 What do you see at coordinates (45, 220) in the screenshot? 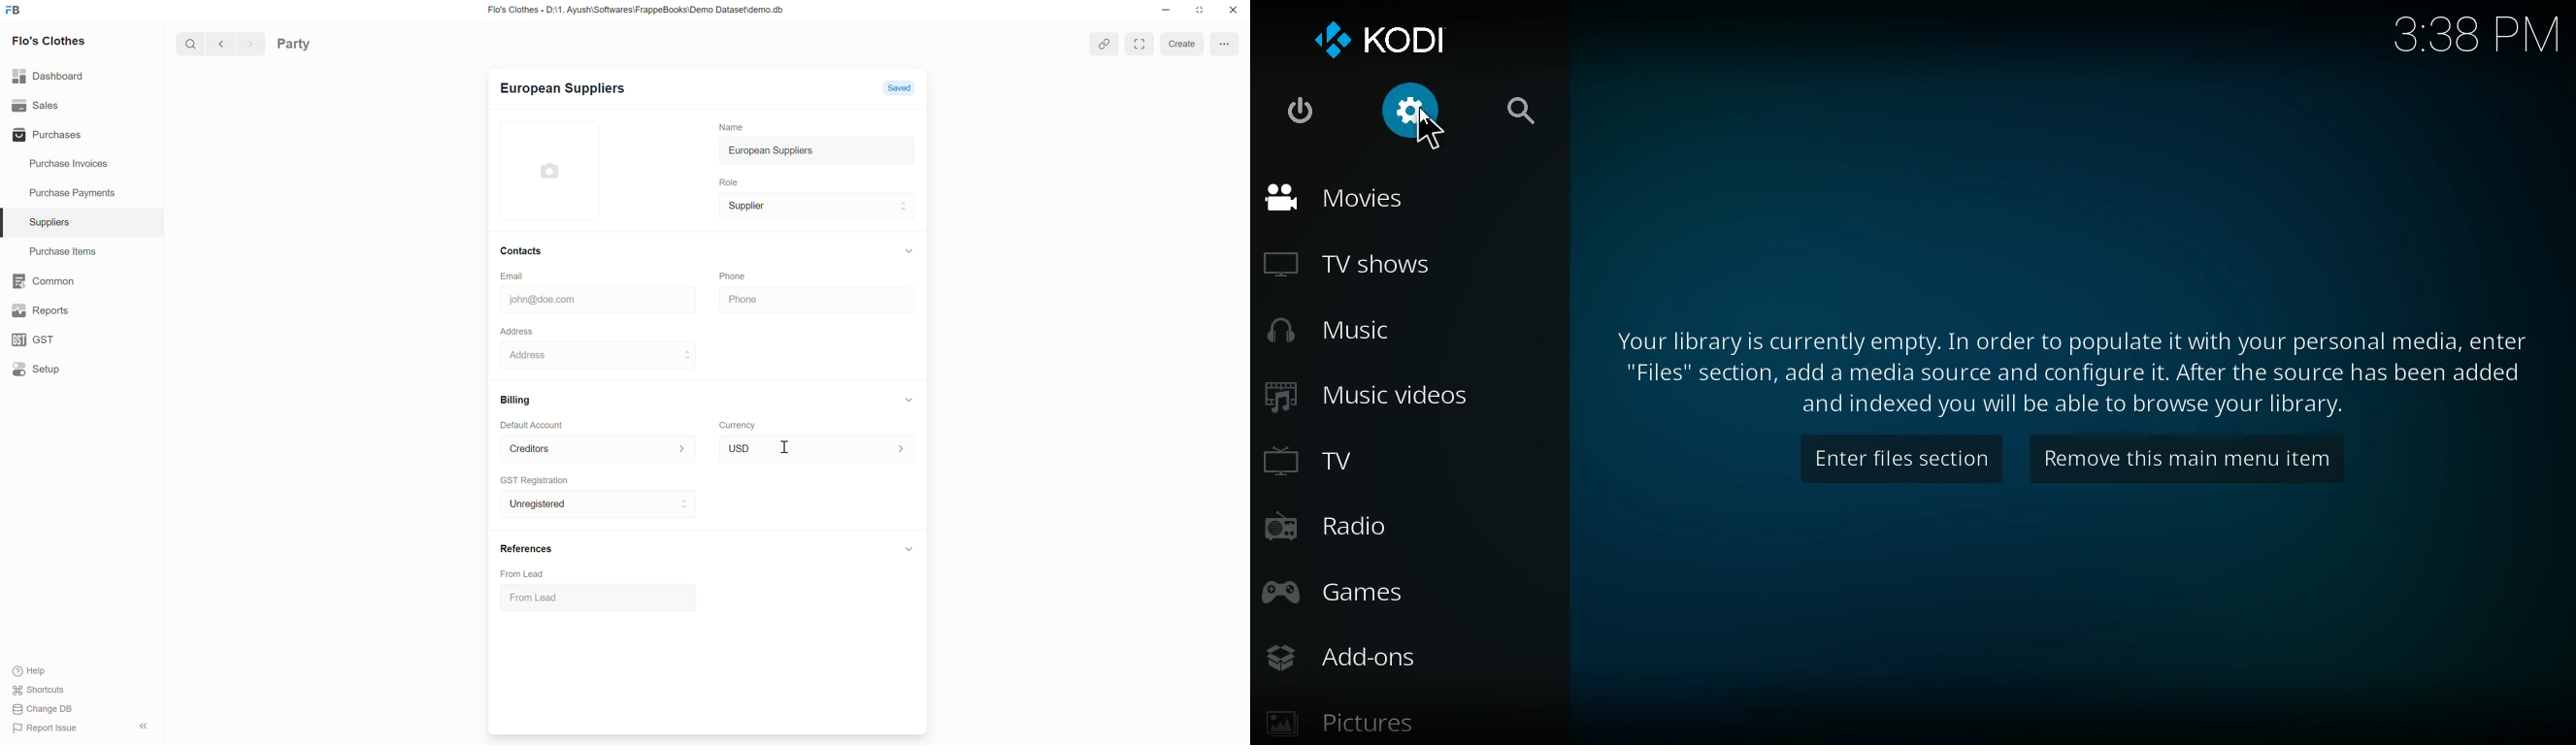
I see `Suppliers` at bounding box center [45, 220].